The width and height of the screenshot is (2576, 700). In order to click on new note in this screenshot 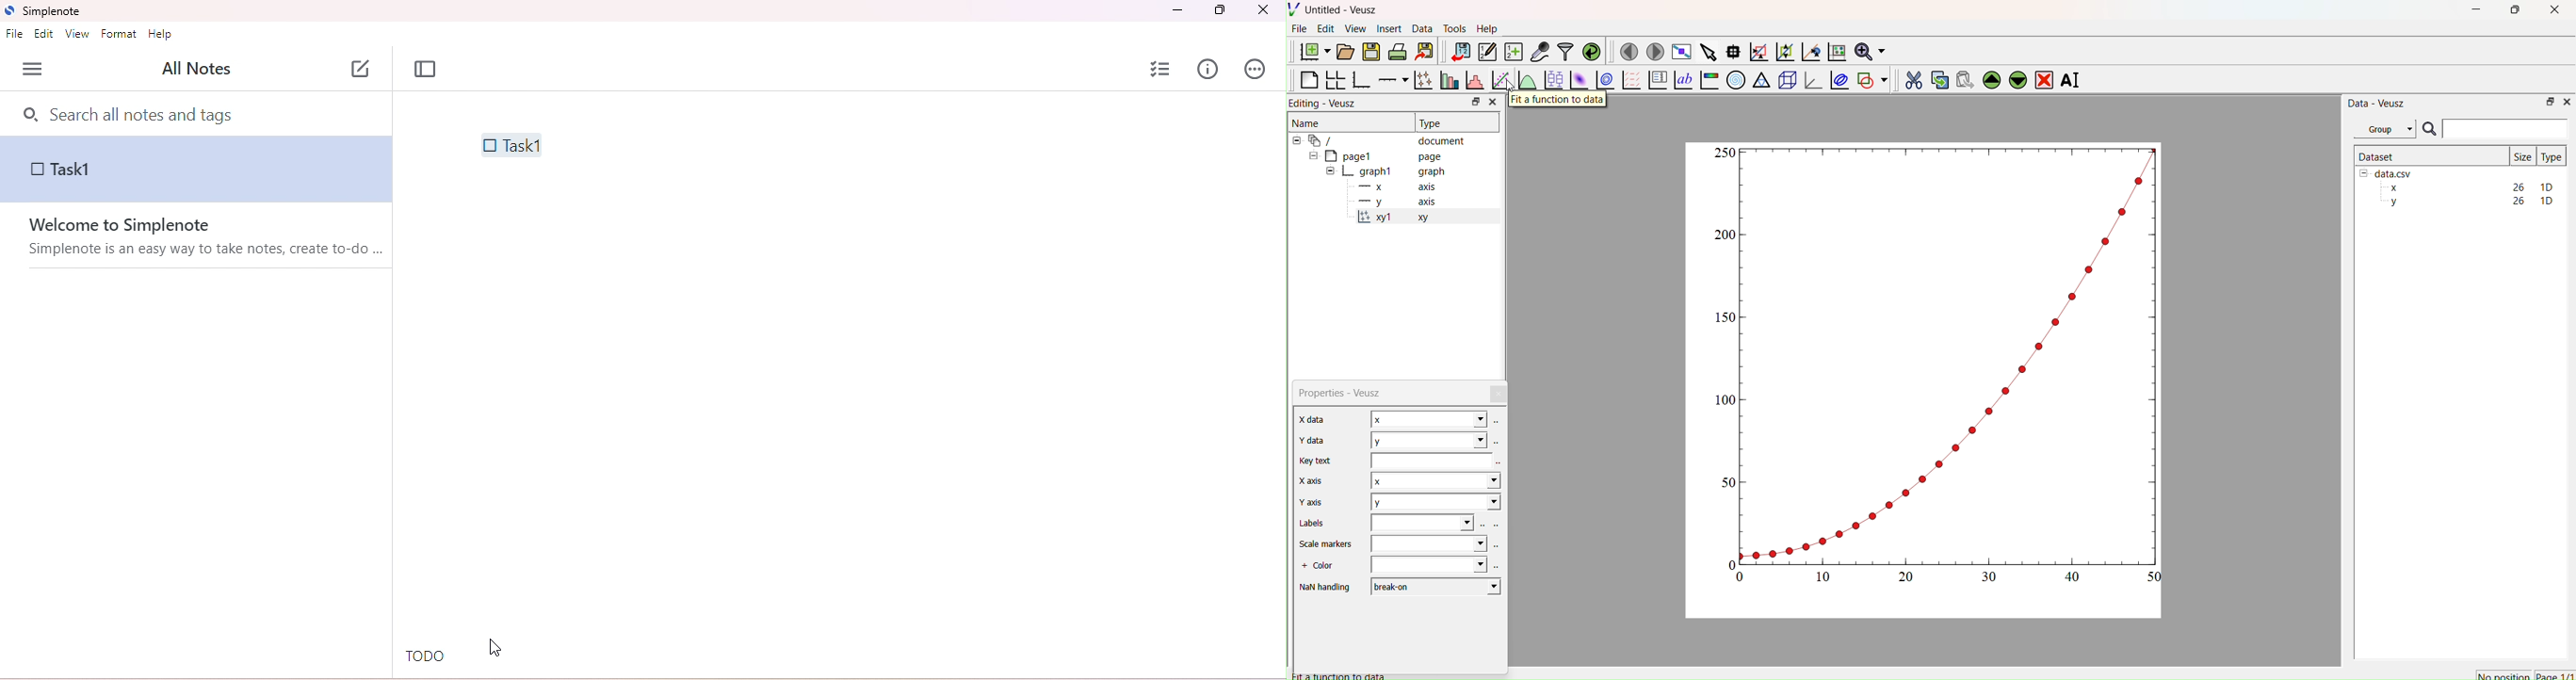, I will do `click(362, 66)`.